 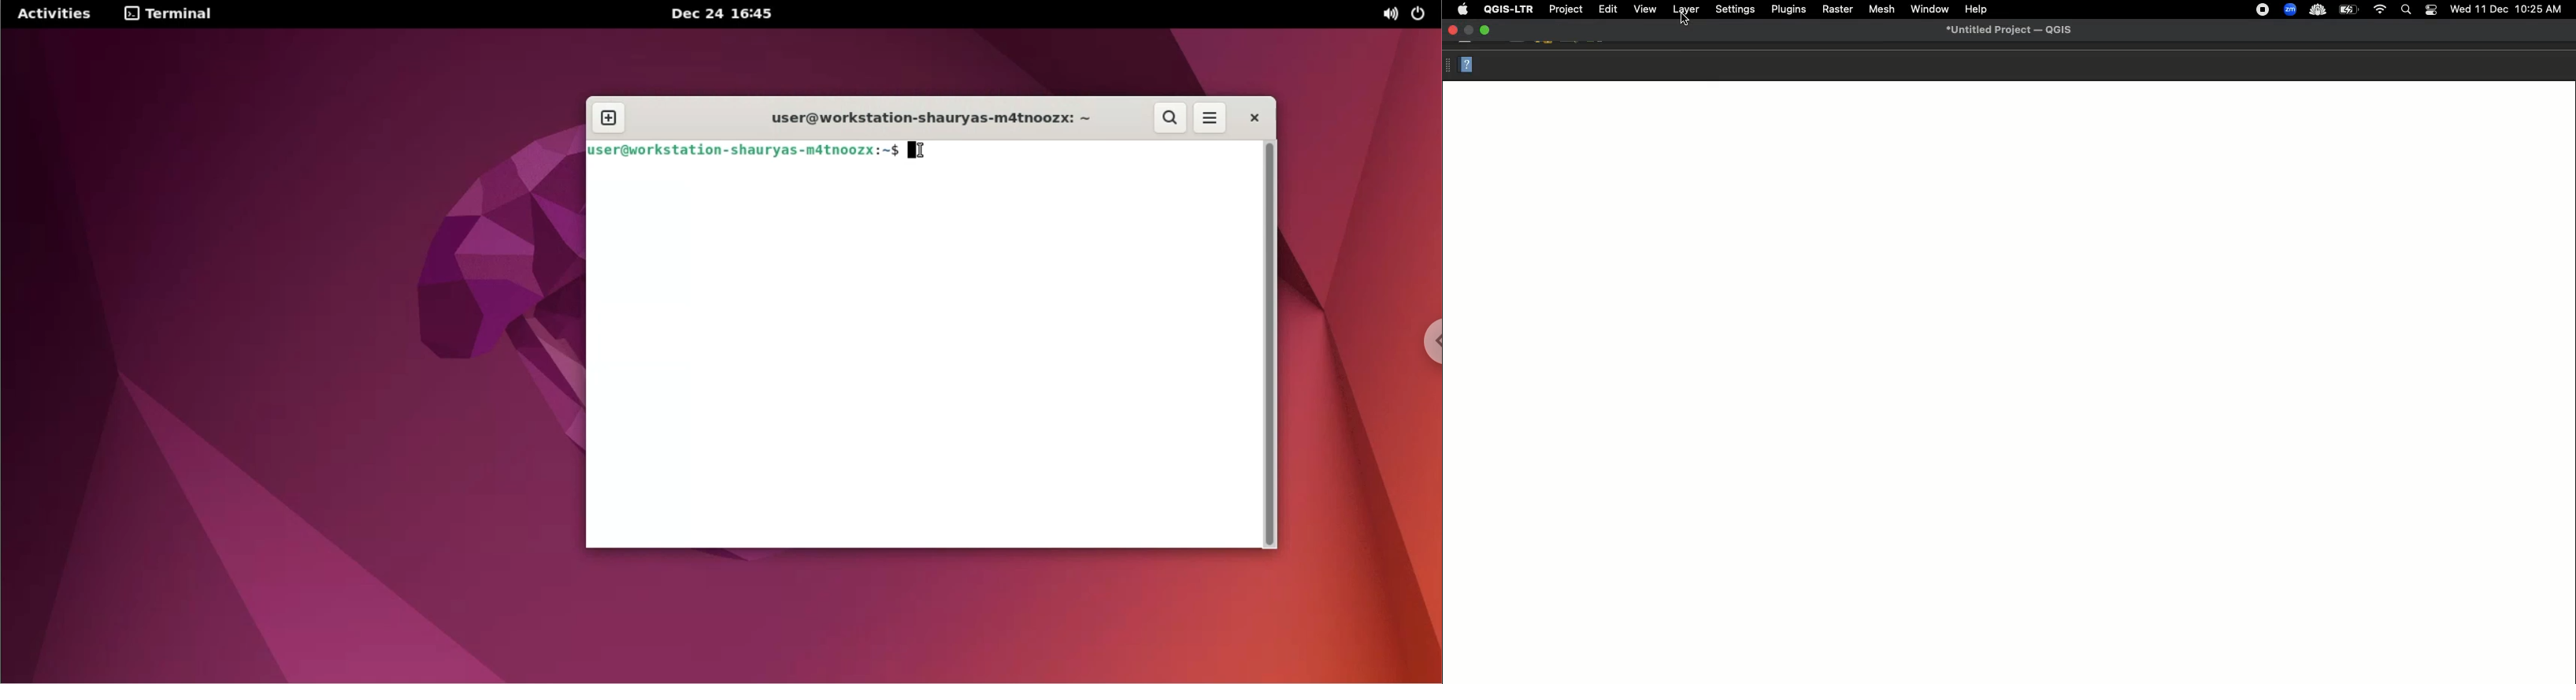 I want to click on zoom, so click(x=2289, y=9).